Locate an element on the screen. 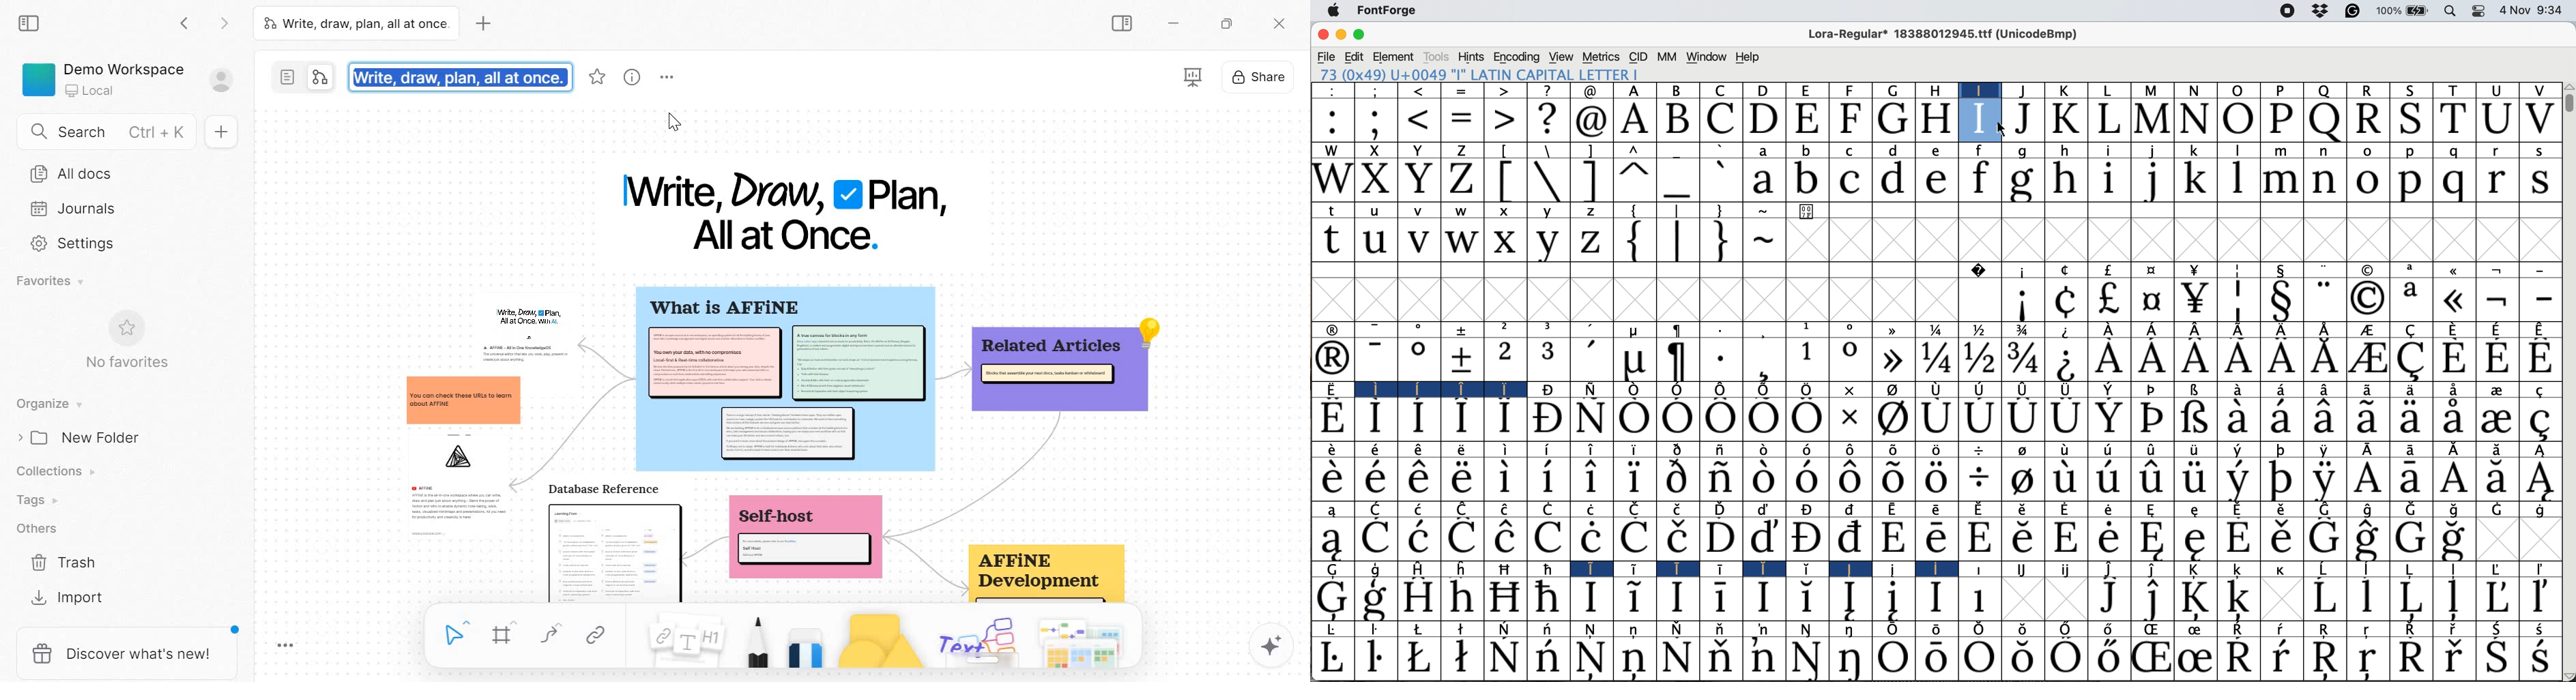 The height and width of the screenshot is (700, 2576). Symbol is located at coordinates (1762, 538).